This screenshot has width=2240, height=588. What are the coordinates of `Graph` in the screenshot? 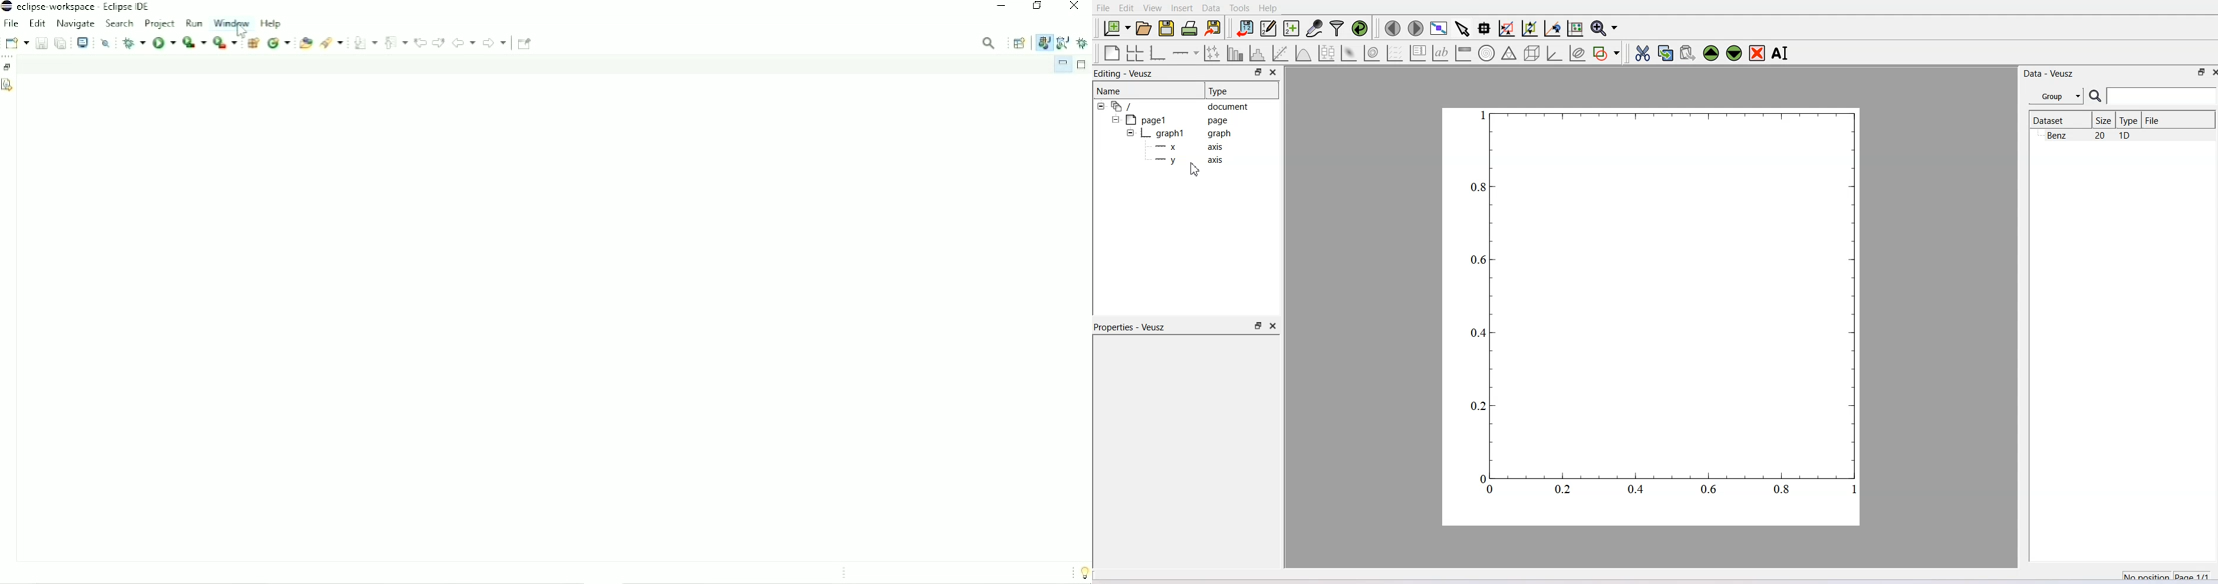 It's located at (1187, 133).